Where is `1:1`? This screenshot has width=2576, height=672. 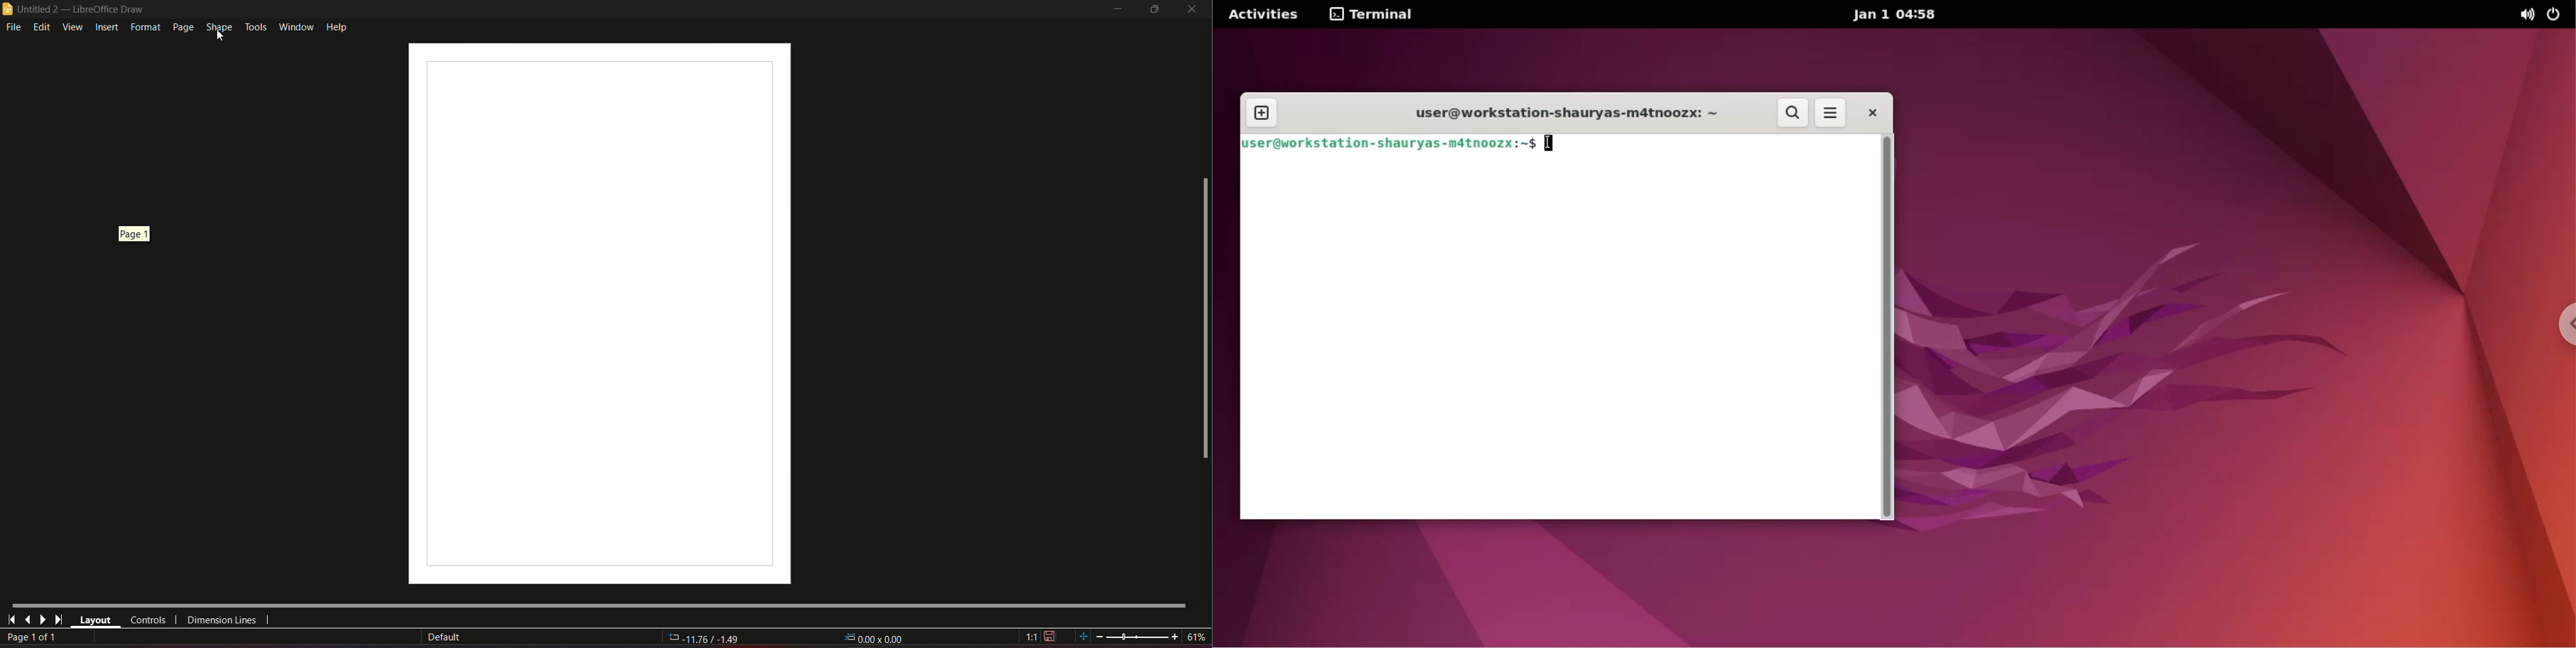
1:1 is located at coordinates (1041, 636).